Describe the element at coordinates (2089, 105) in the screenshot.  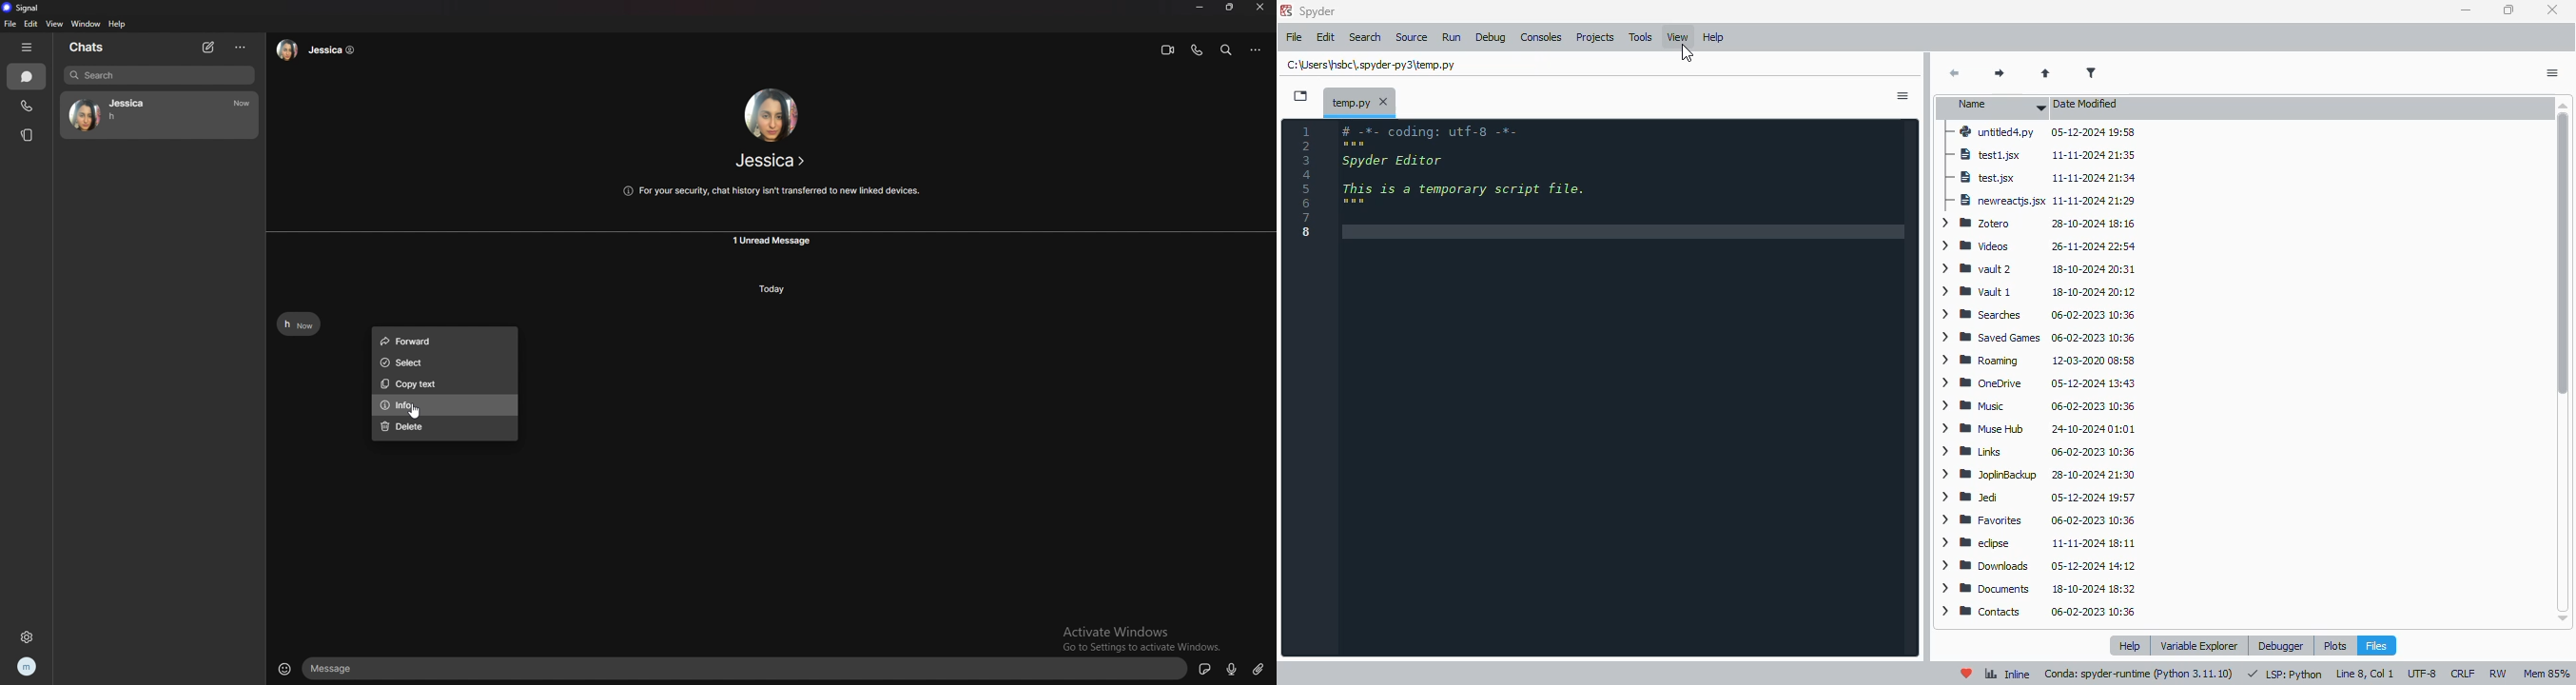
I see `date modified` at that location.